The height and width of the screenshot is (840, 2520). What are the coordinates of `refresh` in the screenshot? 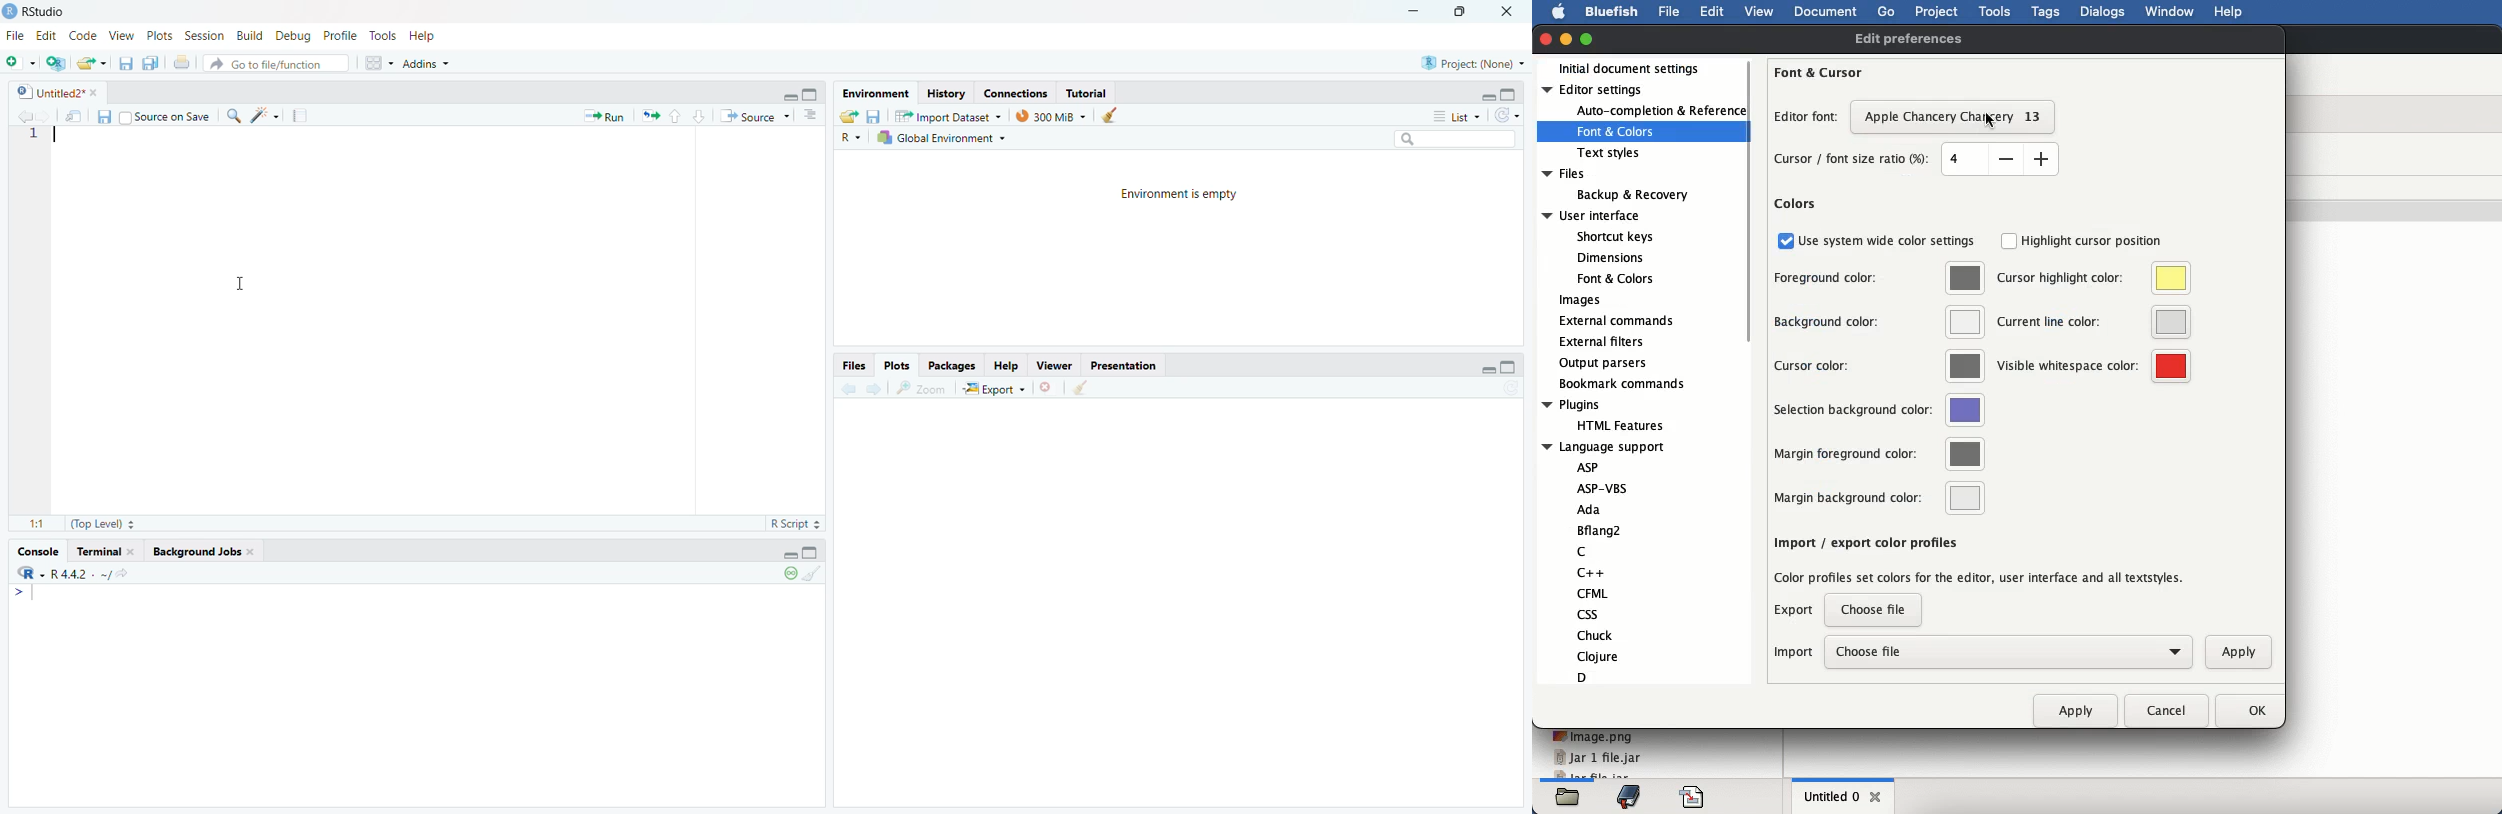 It's located at (1512, 115).